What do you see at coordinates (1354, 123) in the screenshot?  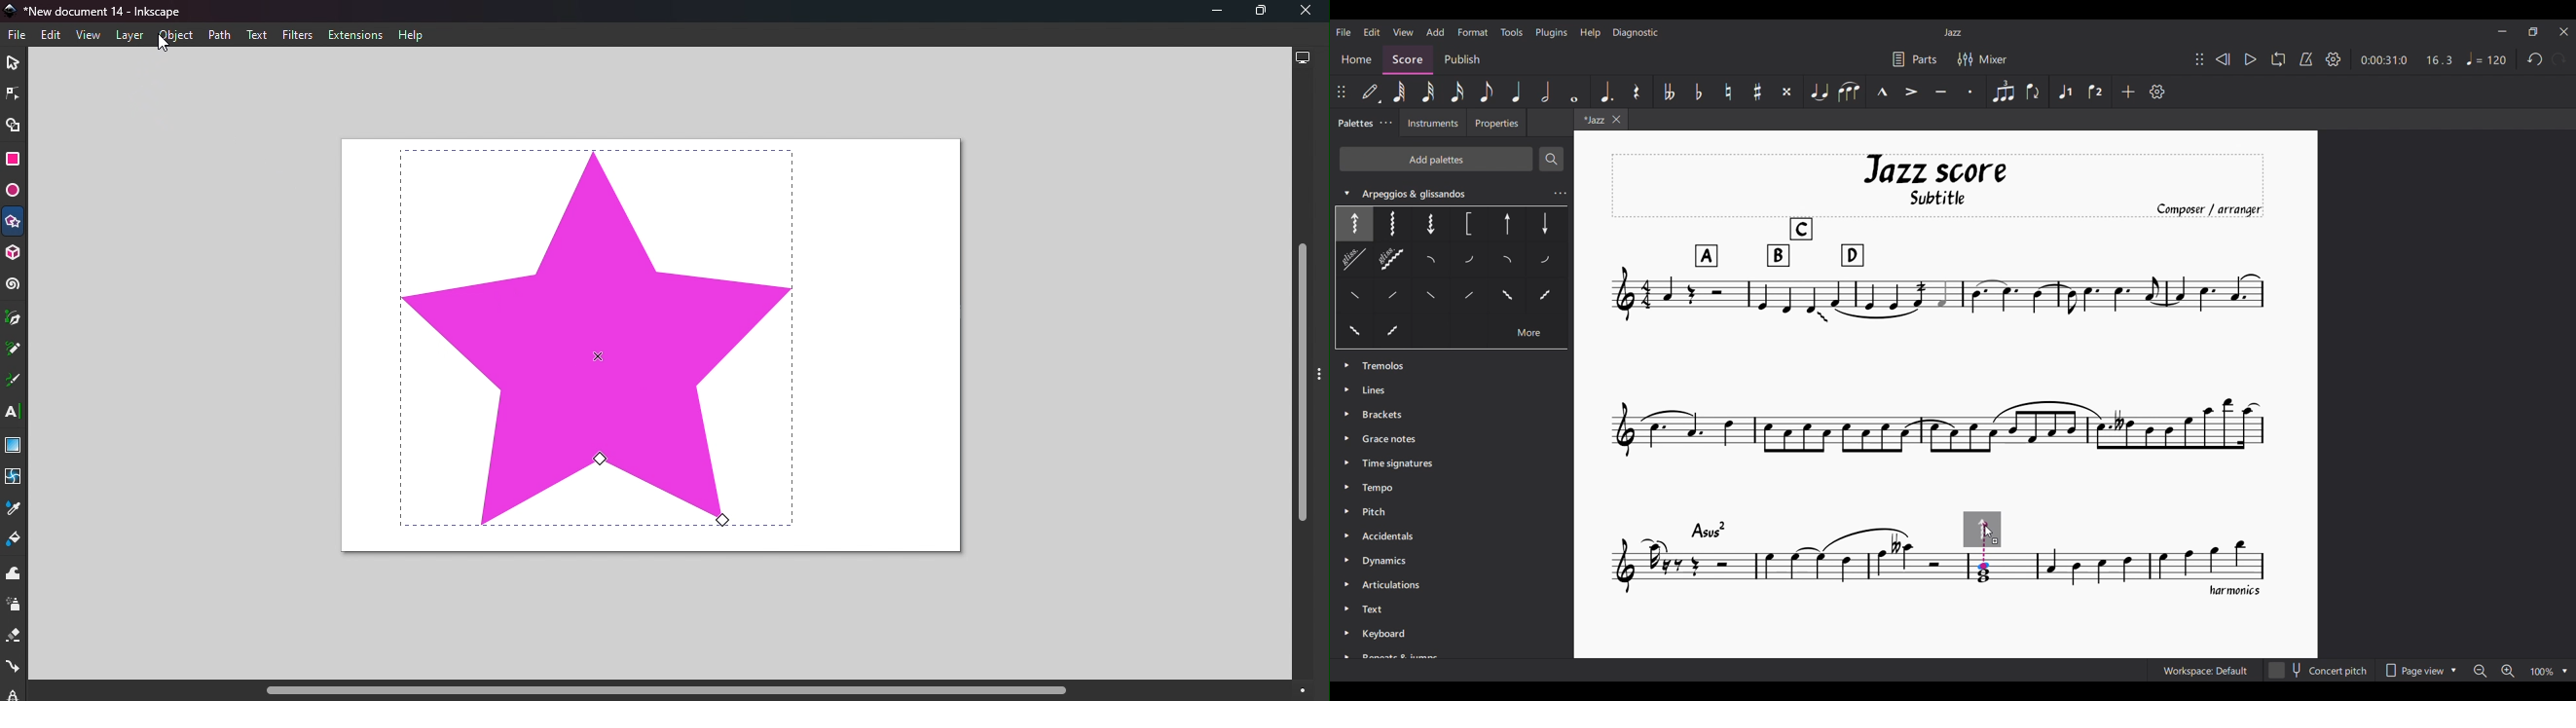 I see `Palettes` at bounding box center [1354, 123].